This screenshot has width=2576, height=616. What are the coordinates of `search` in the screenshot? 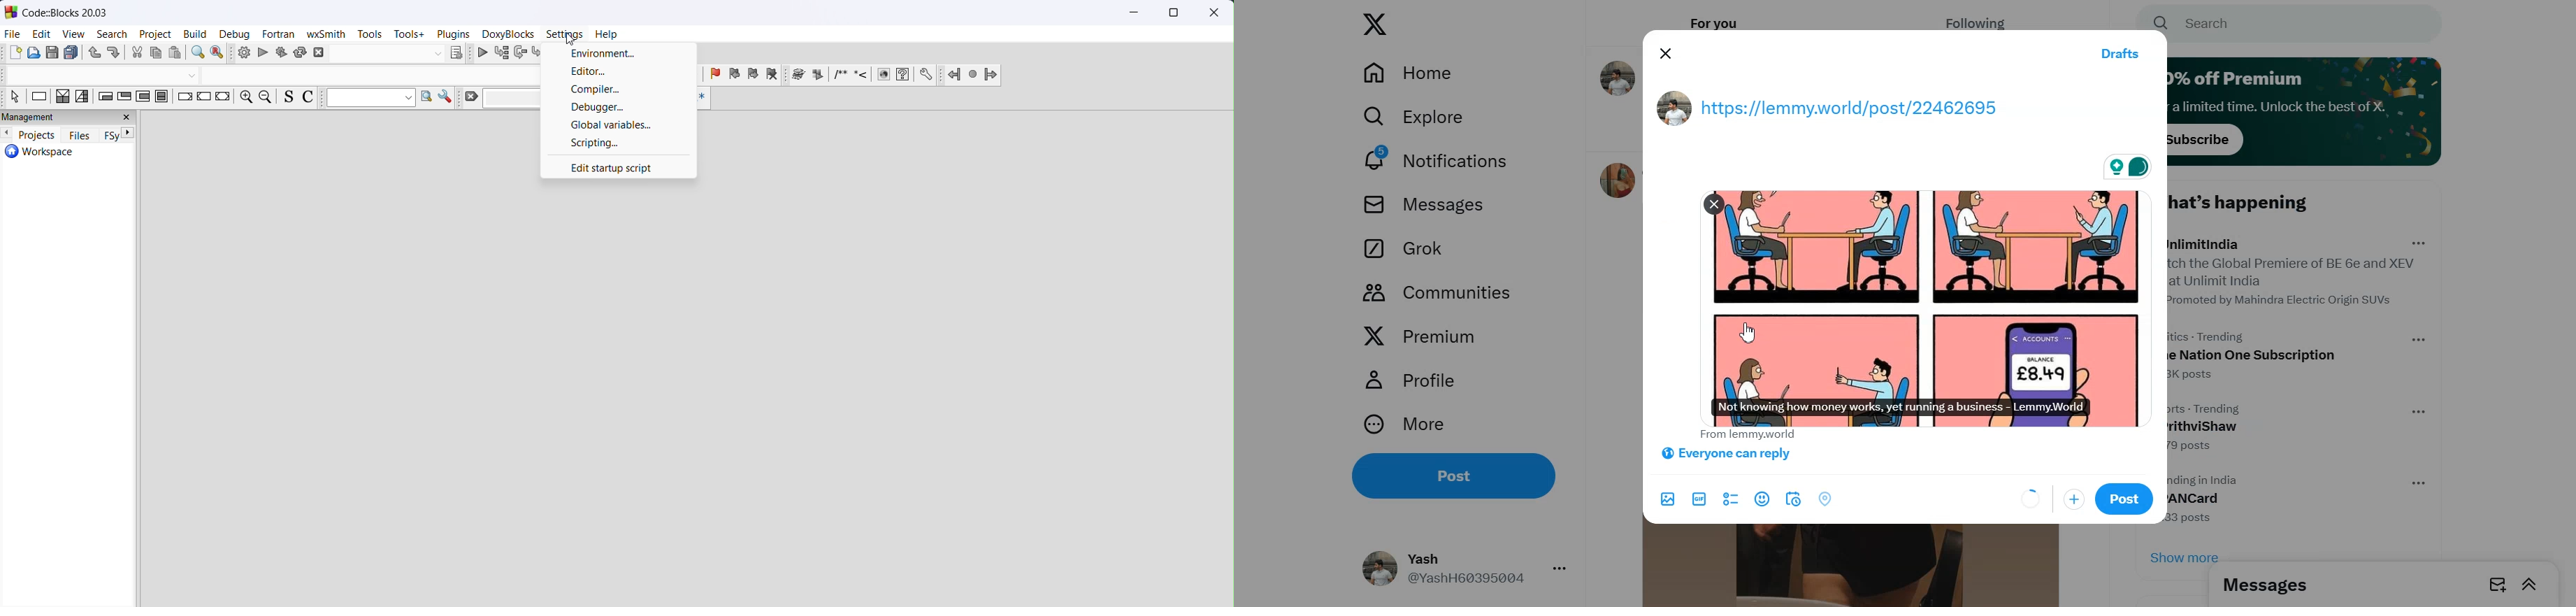 It's located at (2293, 24).